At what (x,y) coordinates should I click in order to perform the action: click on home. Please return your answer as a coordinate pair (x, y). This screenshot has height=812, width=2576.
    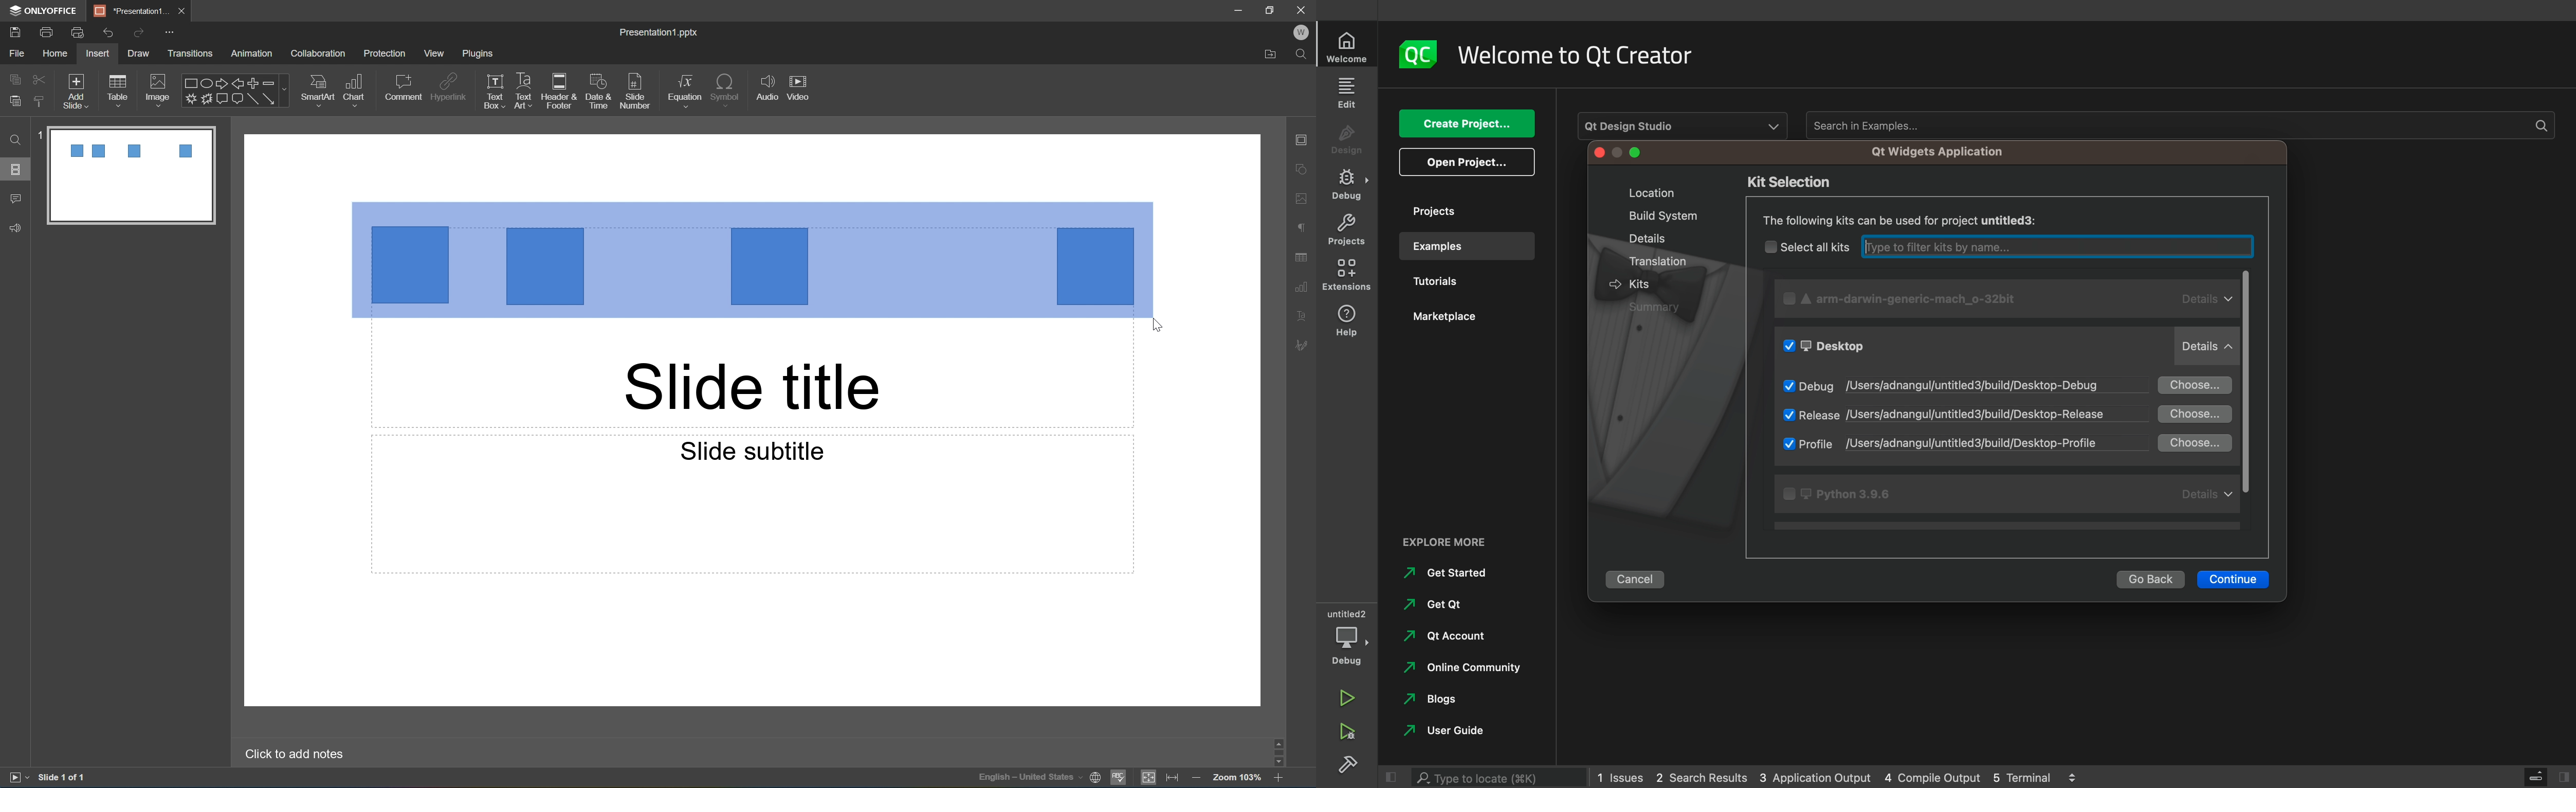
    Looking at the image, I should click on (54, 54).